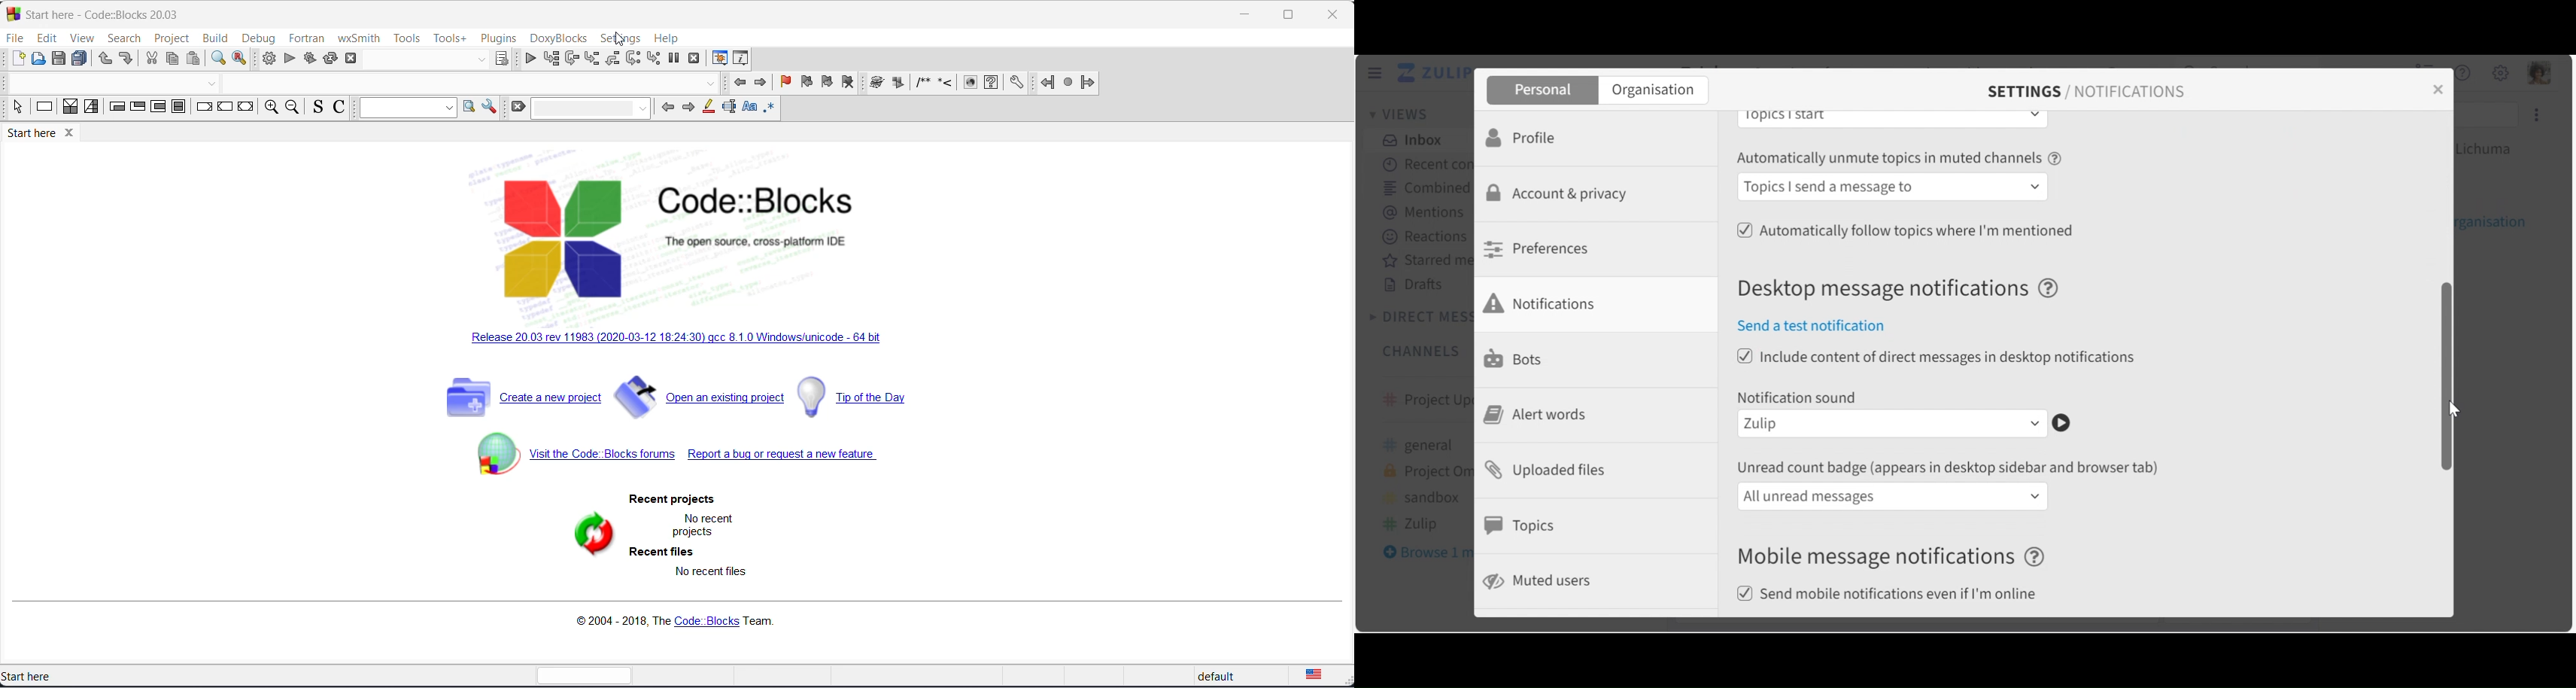  What do you see at coordinates (742, 59) in the screenshot?
I see `various info` at bounding box center [742, 59].